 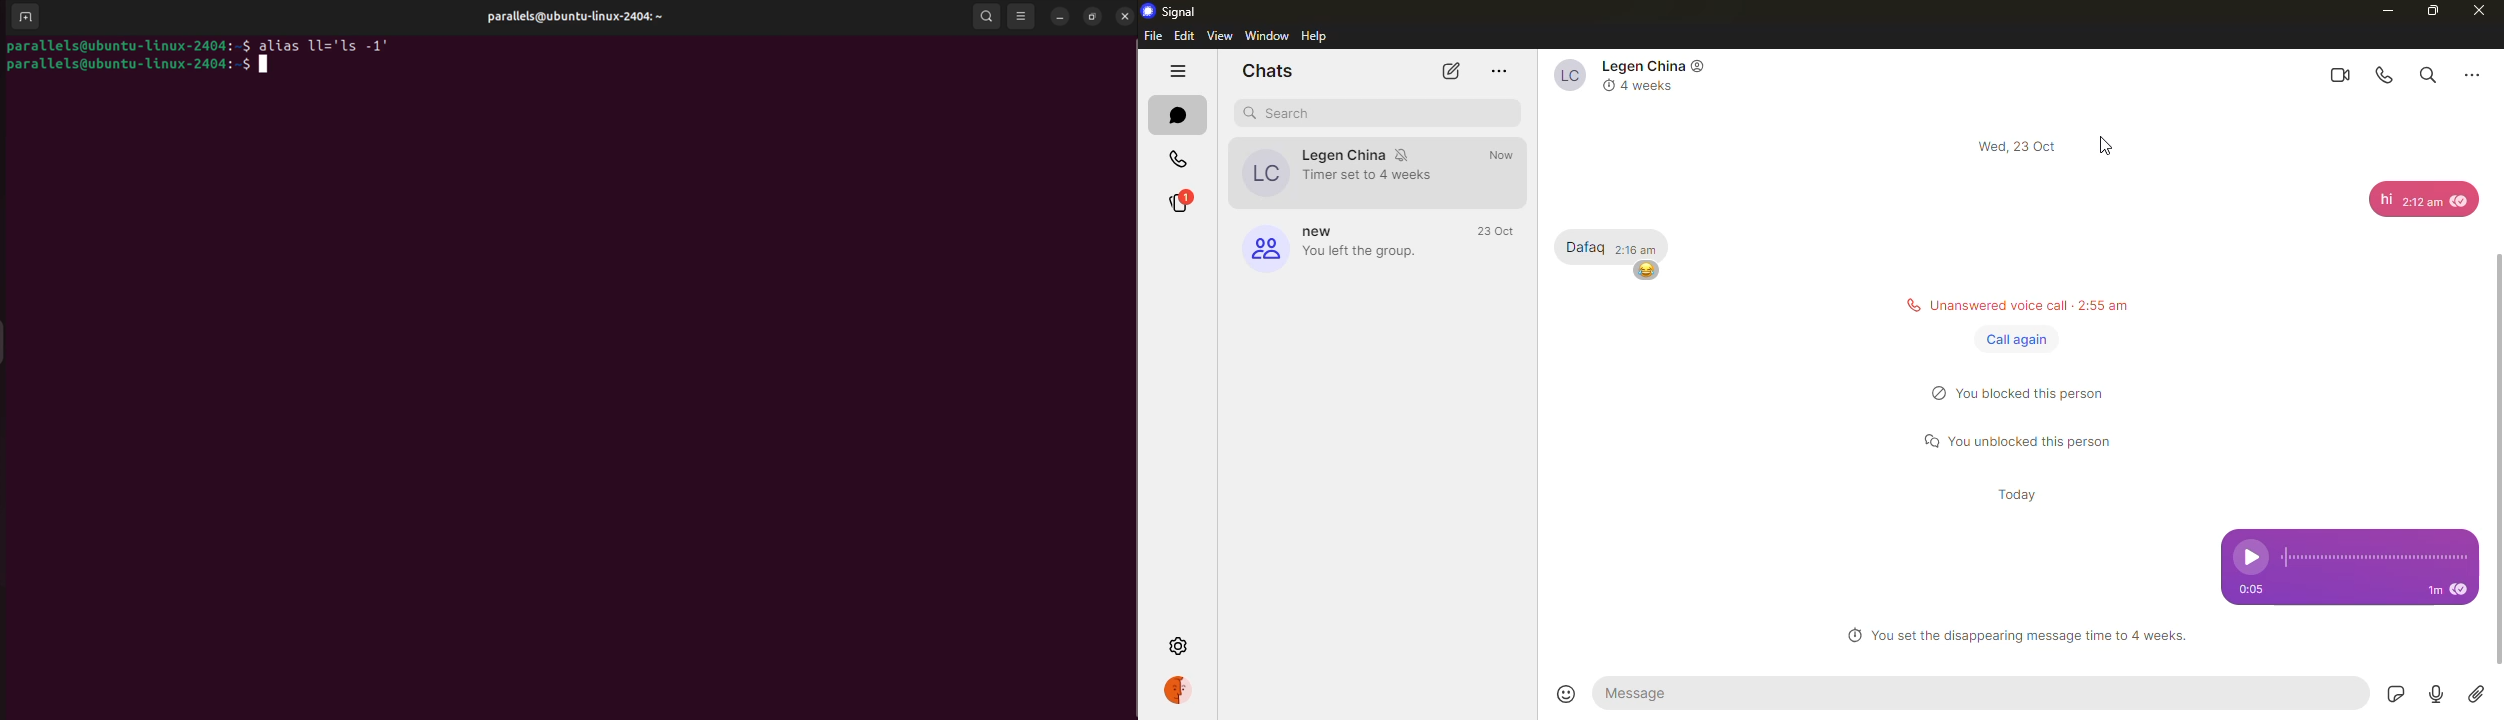 I want to click on time, so click(x=2018, y=144).